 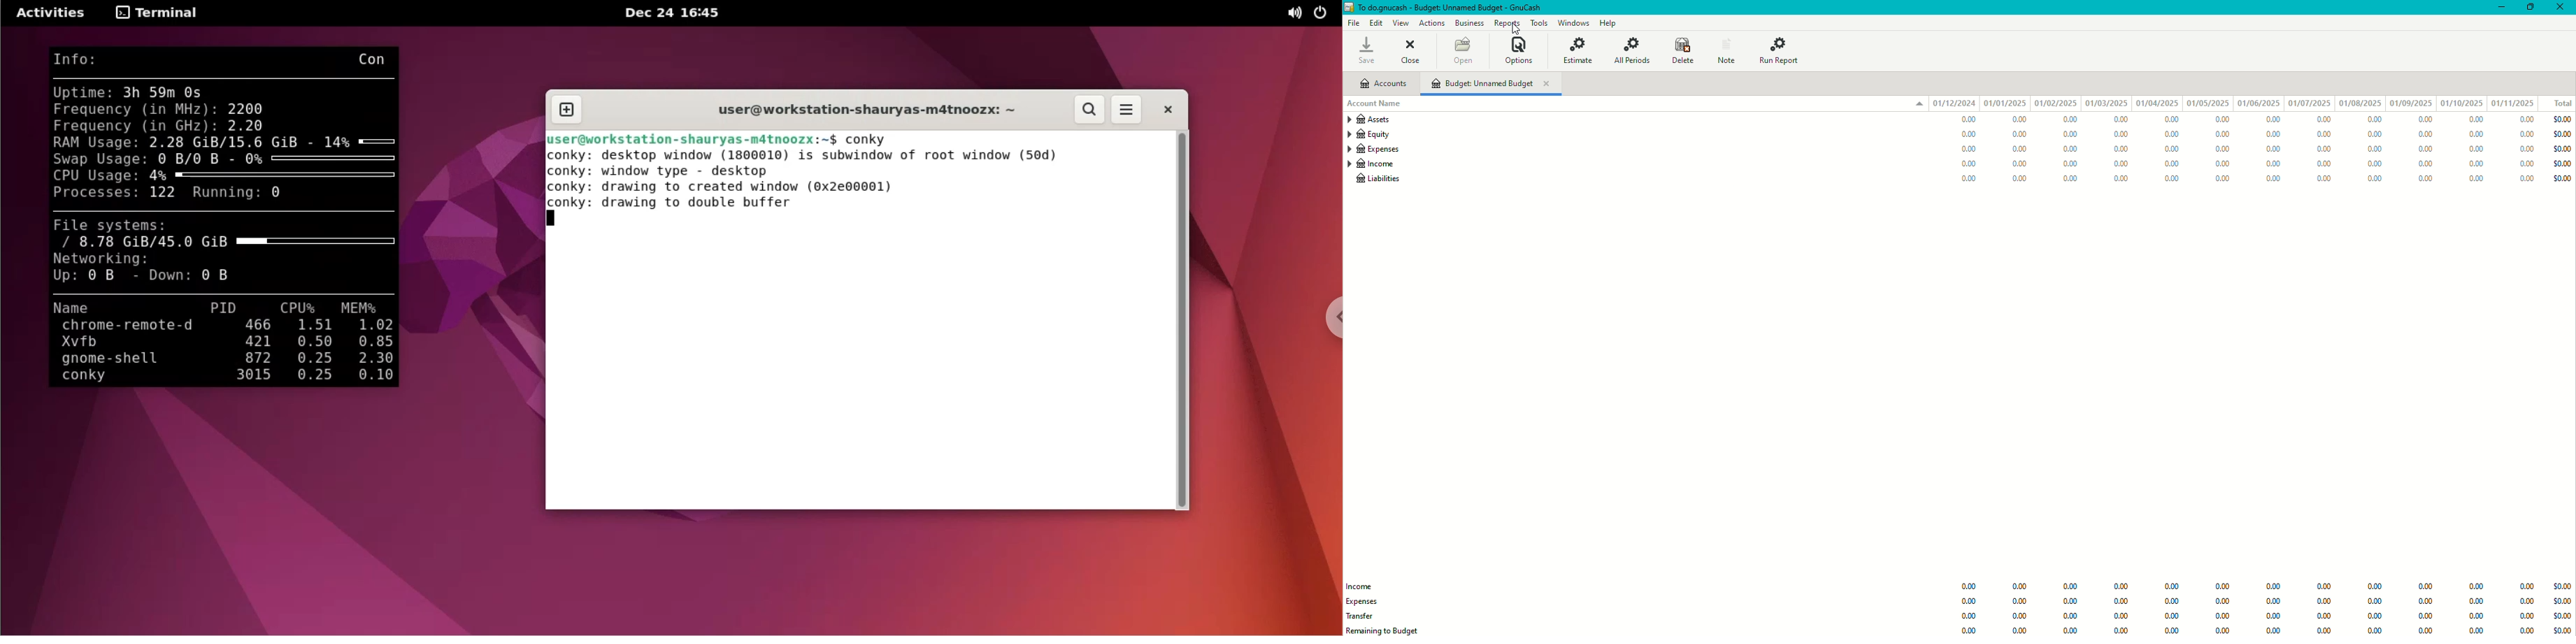 What do you see at coordinates (2462, 103) in the screenshot?
I see `01/10/2025` at bounding box center [2462, 103].